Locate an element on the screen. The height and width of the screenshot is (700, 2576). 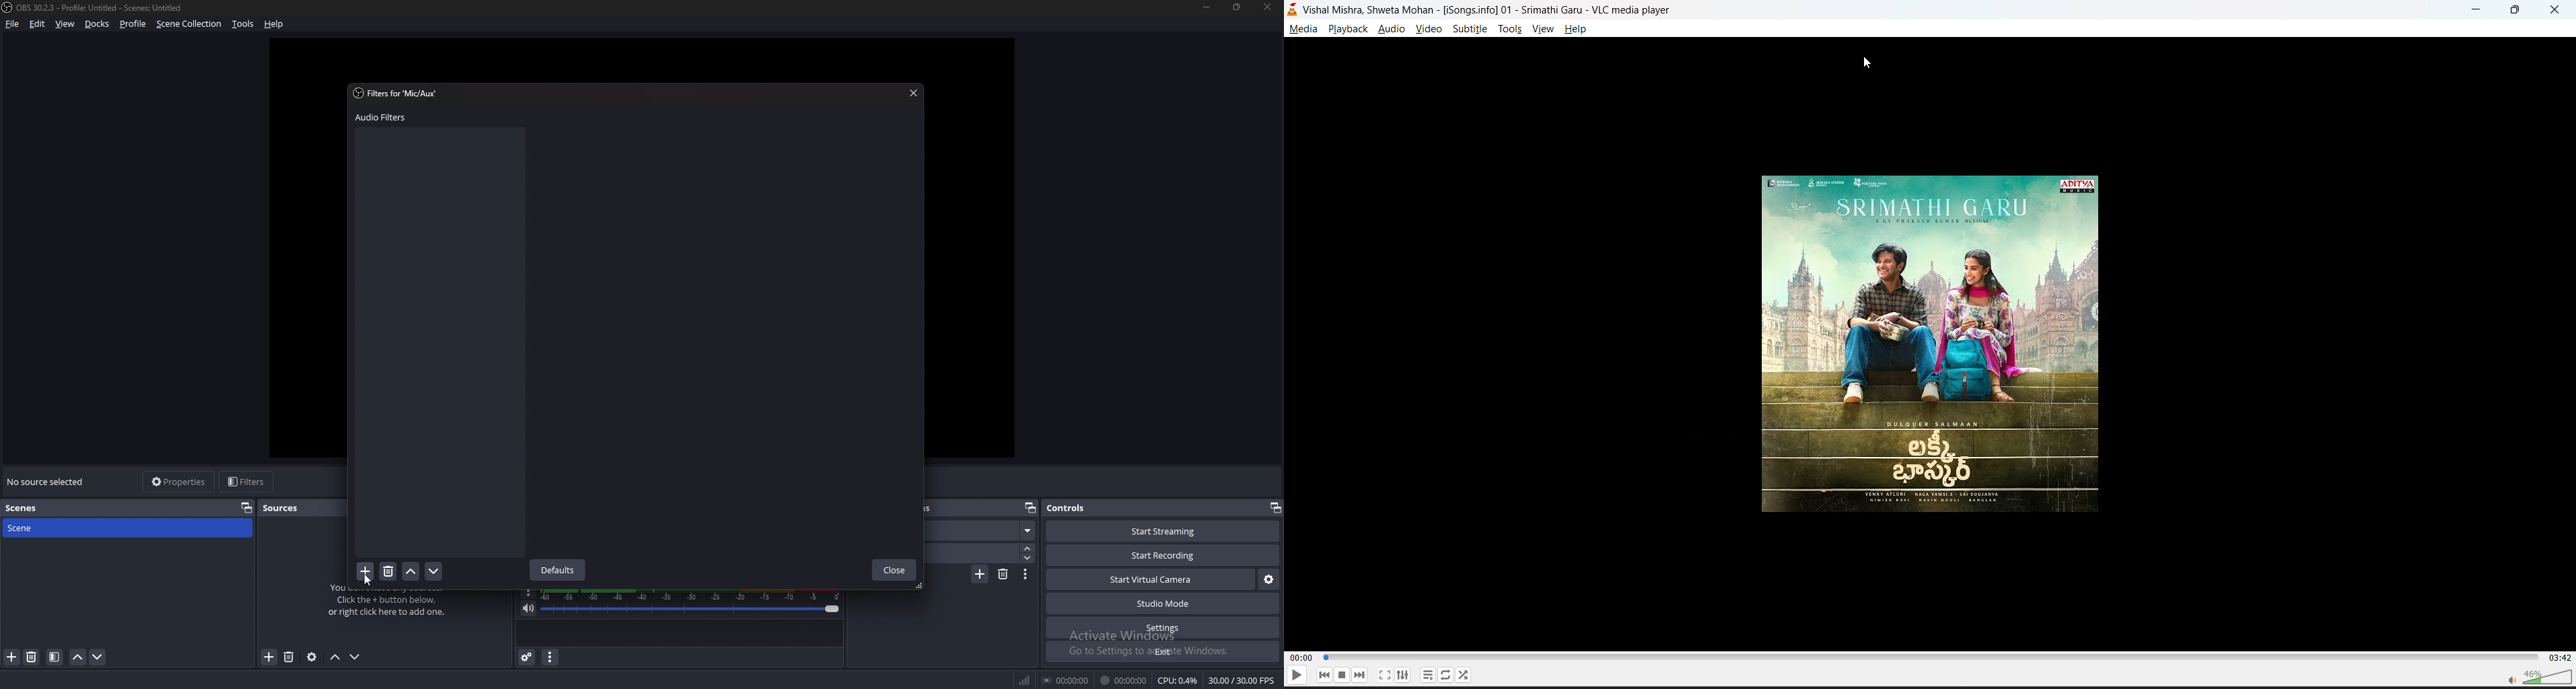
add source is located at coordinates (291, 658).